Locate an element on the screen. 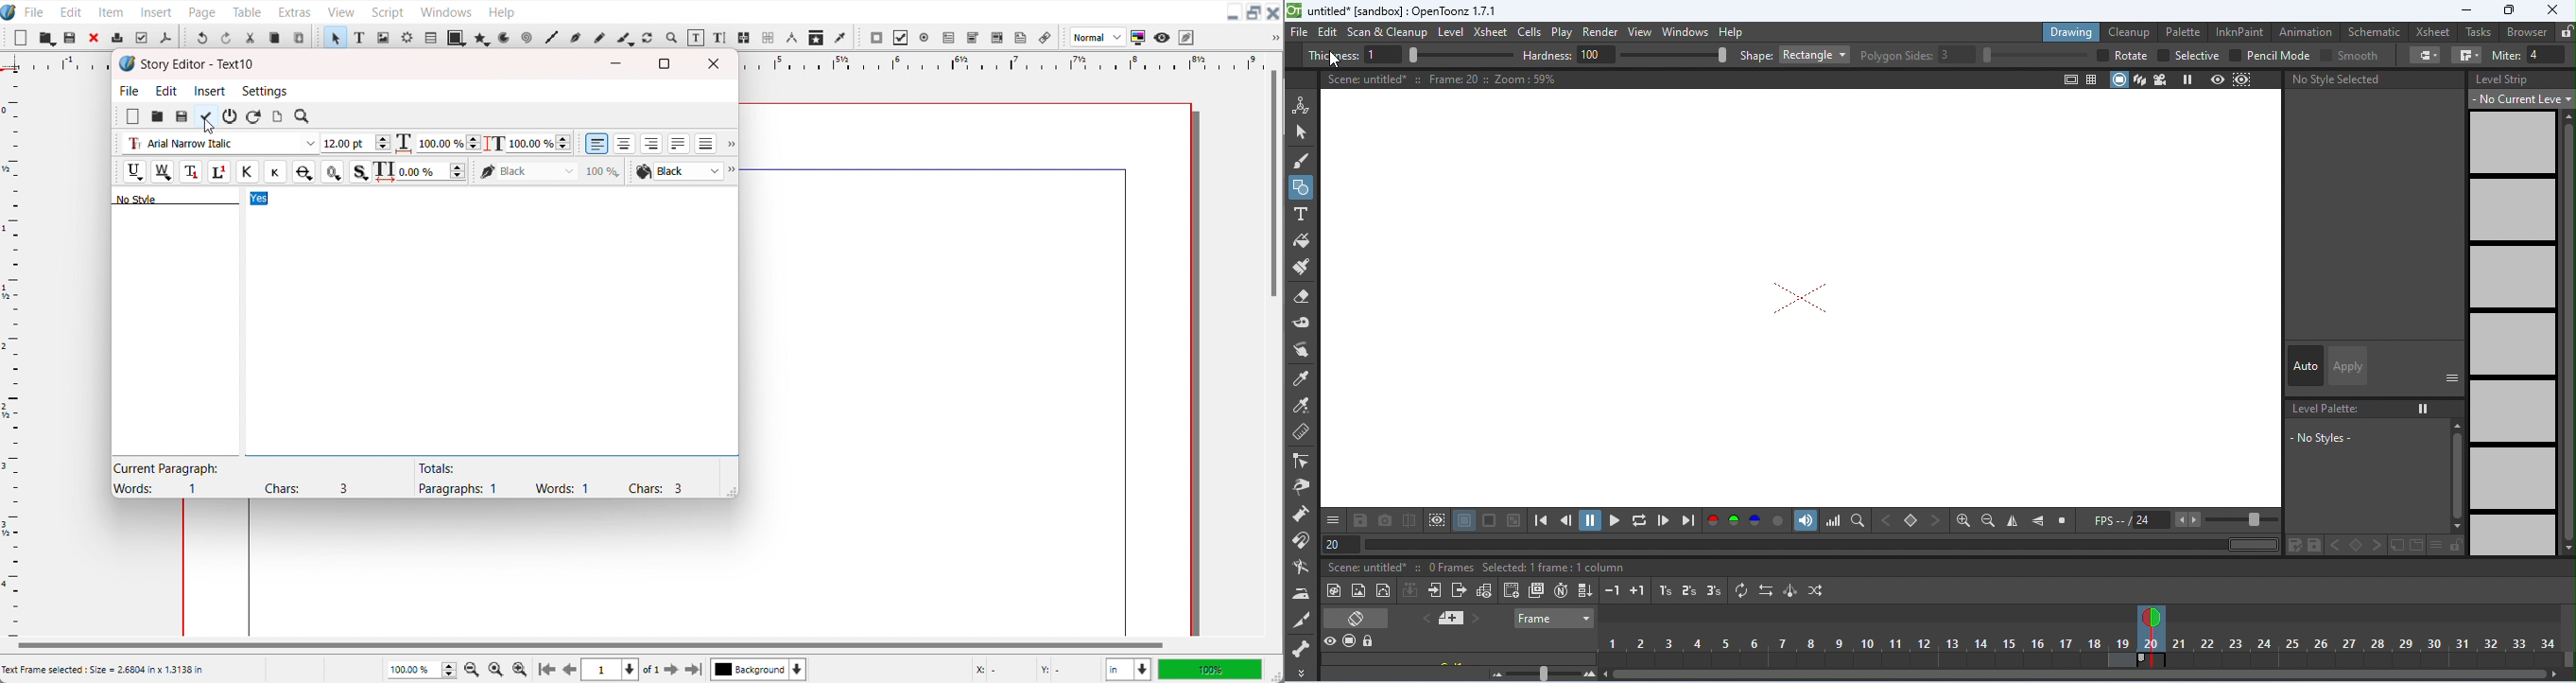 This screenshot has height=700, width=2576. Save as PDF is located at coordinates (165, 38).